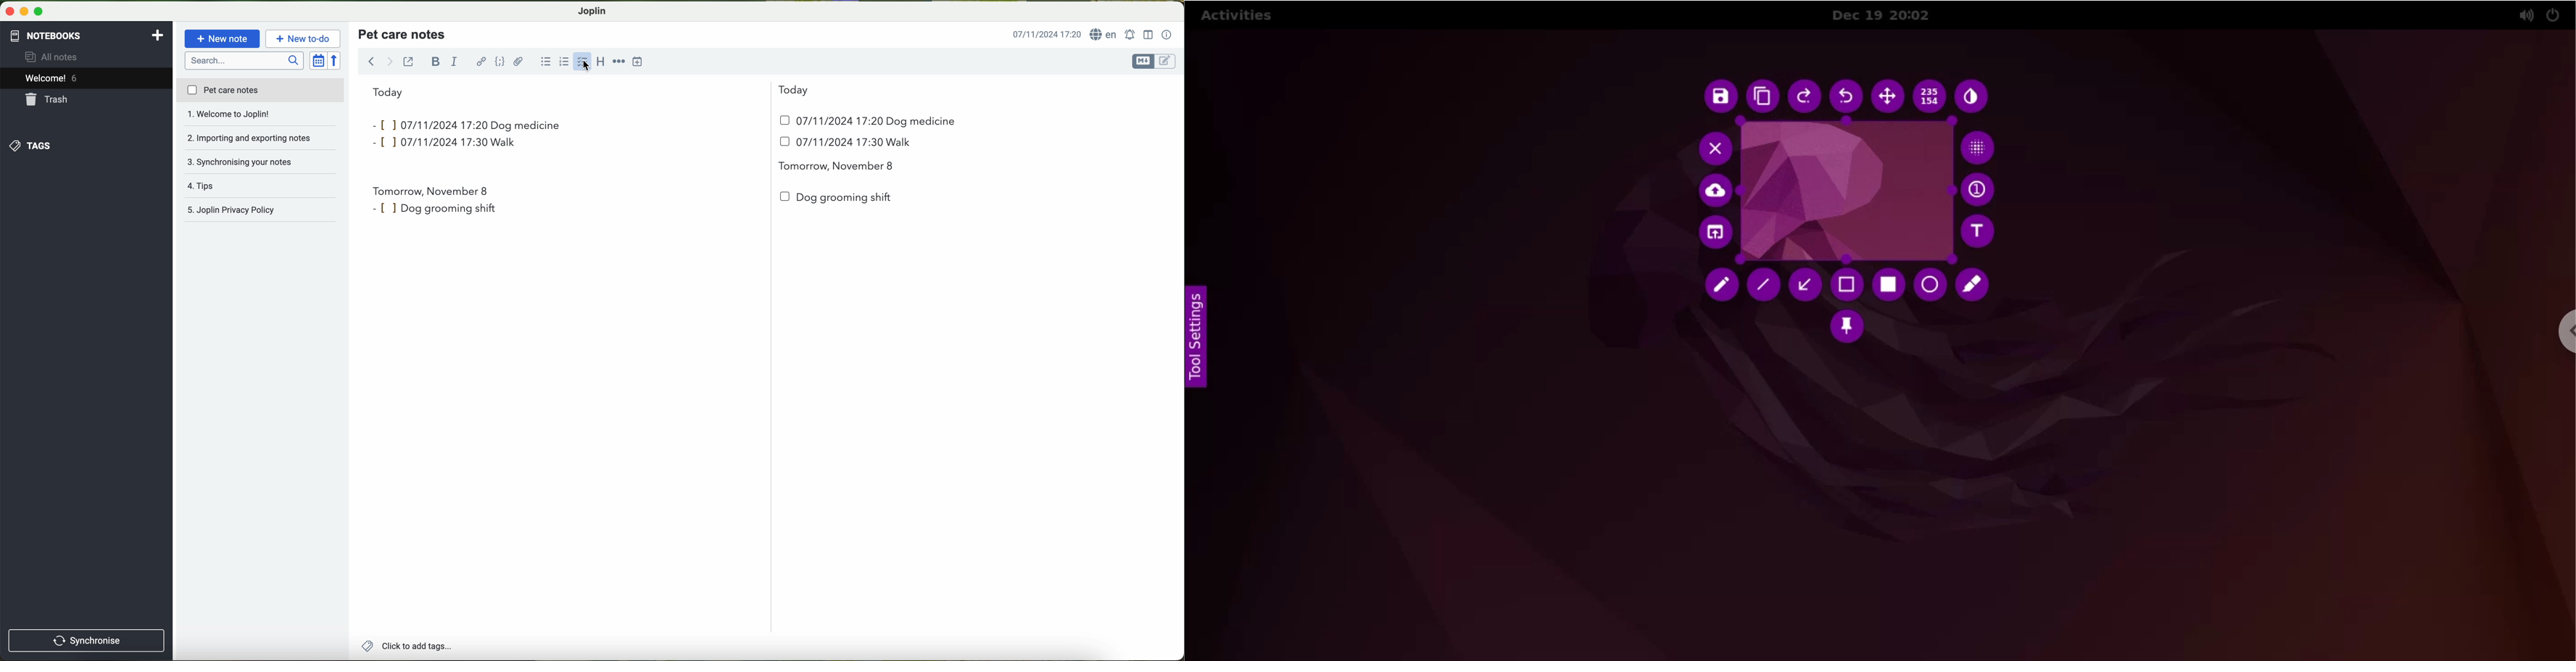 Image resolution: width=2576 pixels, height=672 pixels. What do you see at coordinates (319, 61) in the screenshot?
I see `toggle sort order field` at bounding box center [319, 61].